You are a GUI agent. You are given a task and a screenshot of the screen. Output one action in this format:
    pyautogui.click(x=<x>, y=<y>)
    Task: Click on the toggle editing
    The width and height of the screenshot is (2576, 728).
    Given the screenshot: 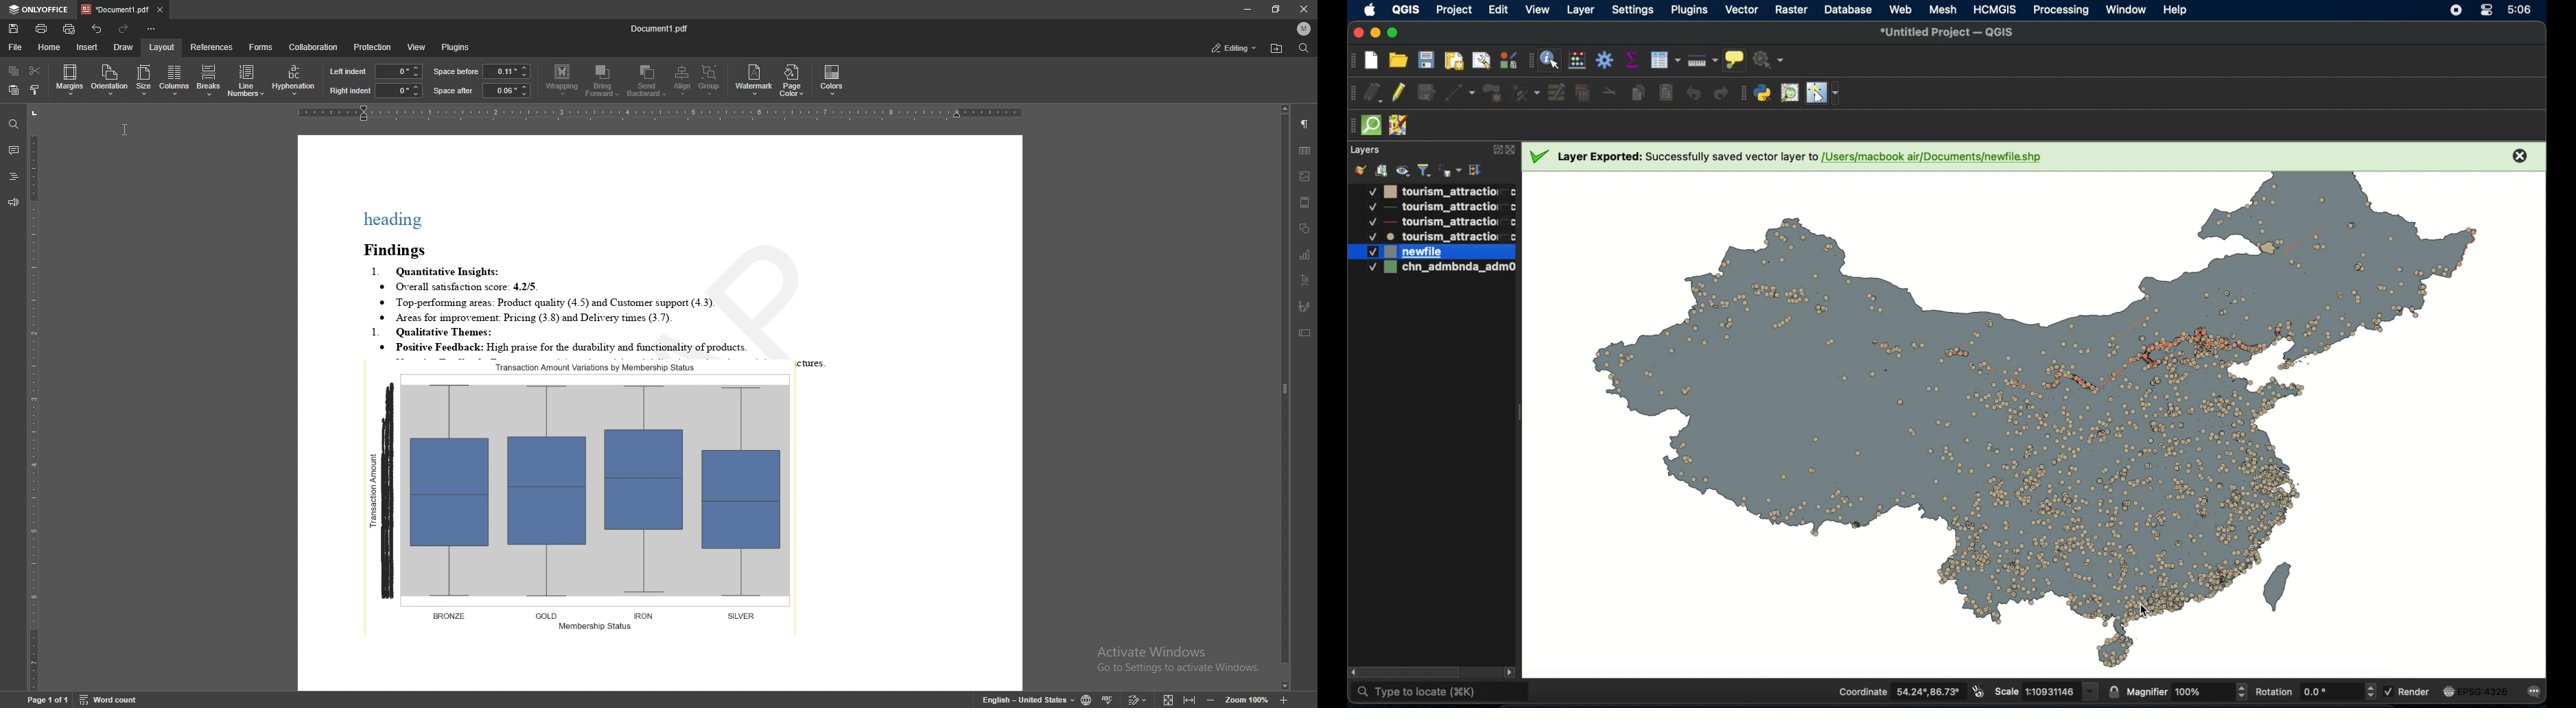 What is the action you would take?
    pyautogui.click(x=1400, y=93)
    